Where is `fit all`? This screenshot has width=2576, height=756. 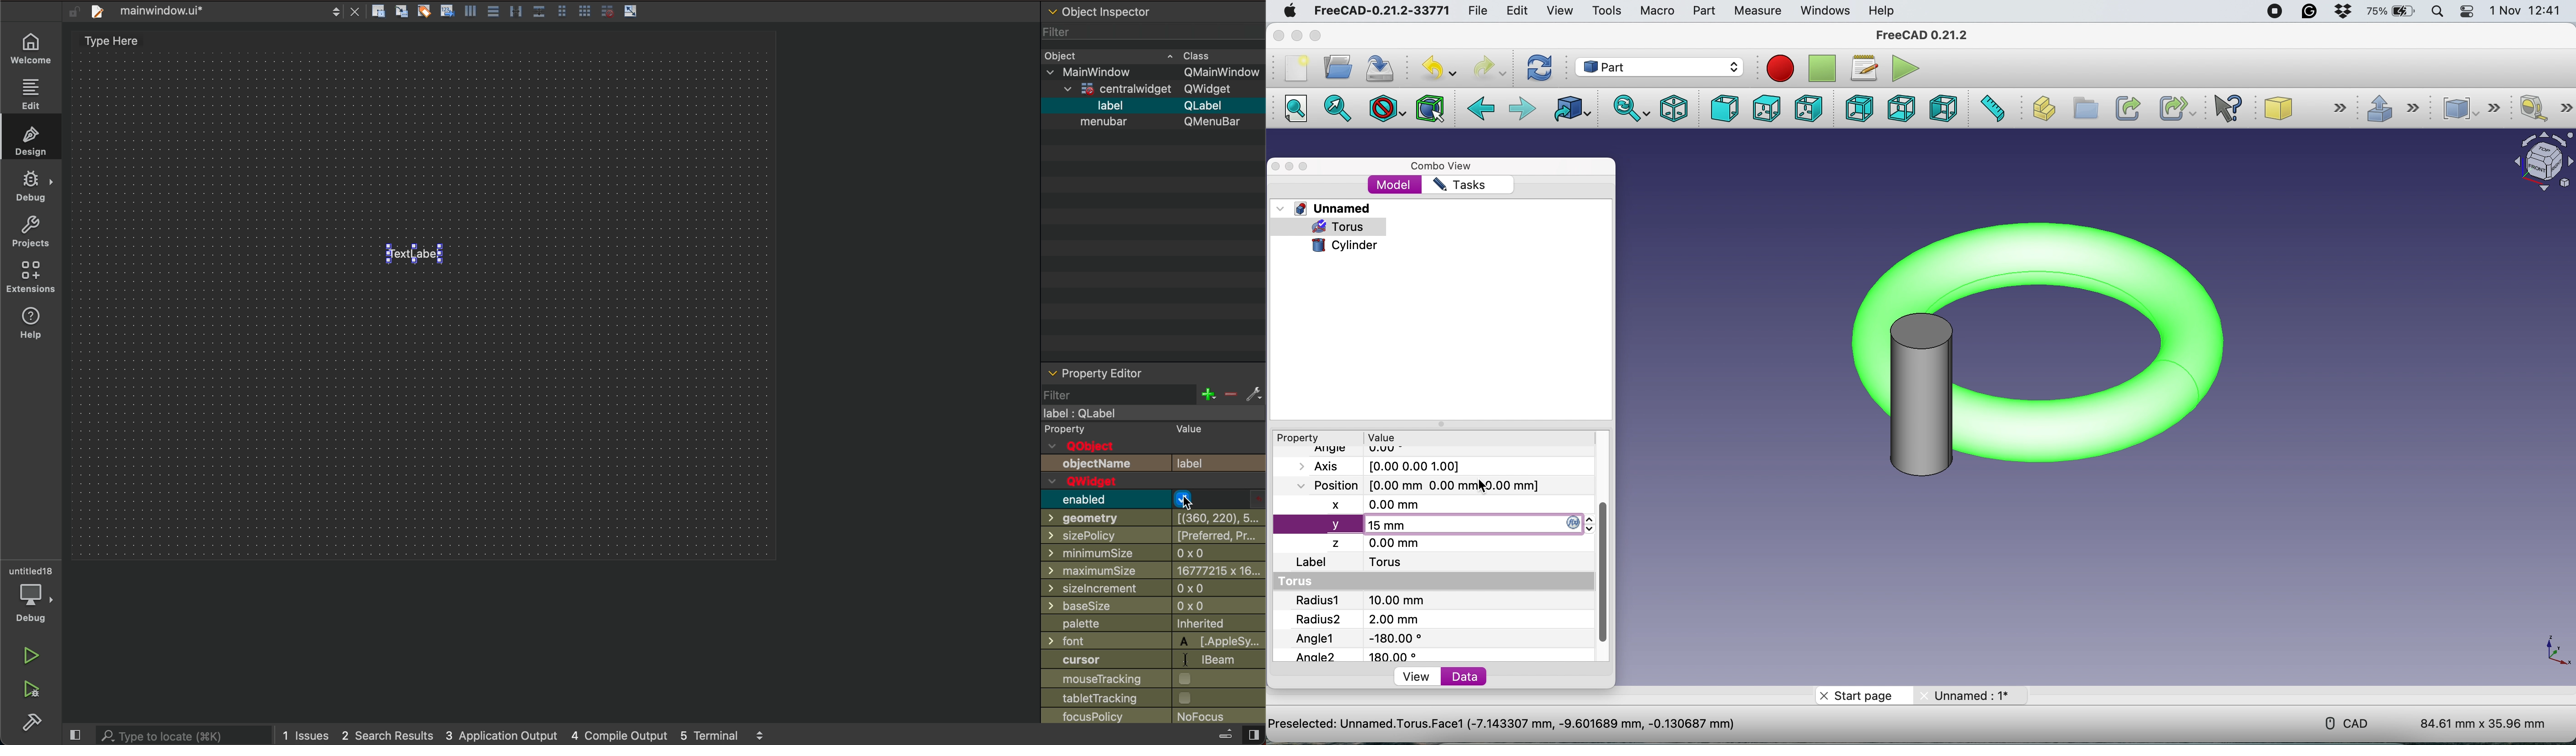
fit all is located at coordinates (1293, 108).